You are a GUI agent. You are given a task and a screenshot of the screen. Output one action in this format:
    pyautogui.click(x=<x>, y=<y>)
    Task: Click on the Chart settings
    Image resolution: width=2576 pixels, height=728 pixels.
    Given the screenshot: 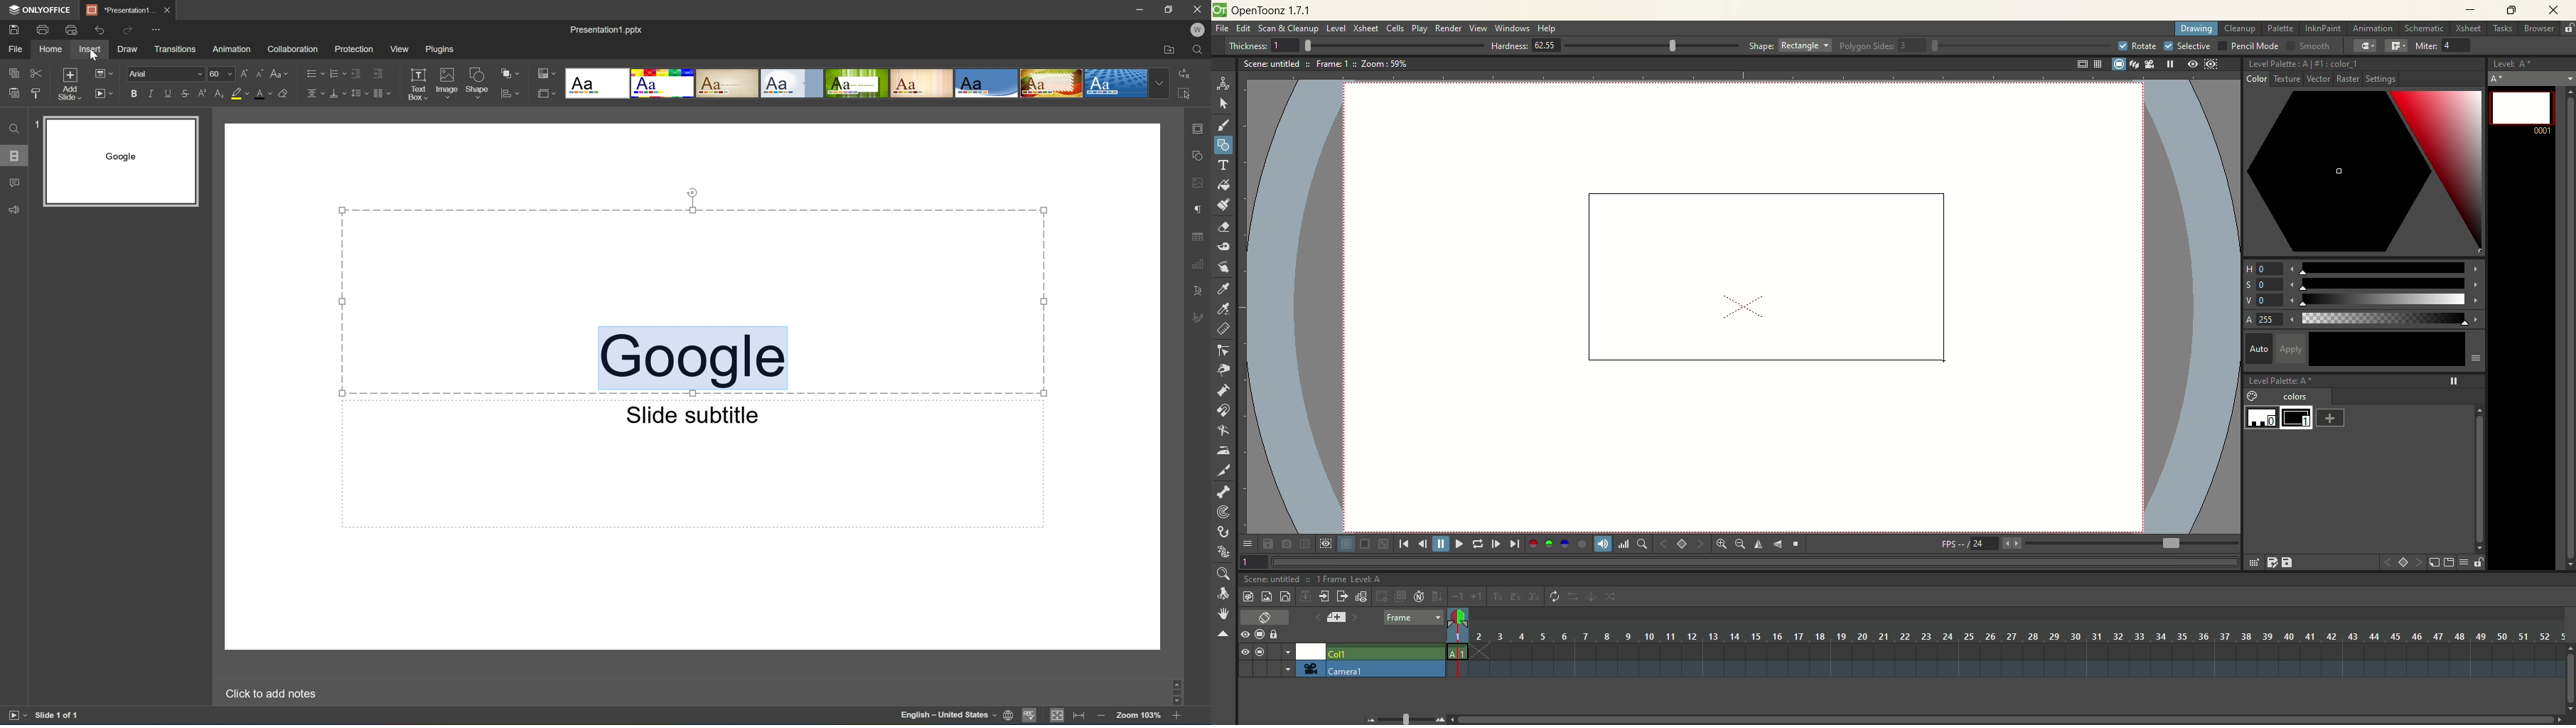 What is the action you would take?
    pyautogui.click(x=1198, y=264)
    